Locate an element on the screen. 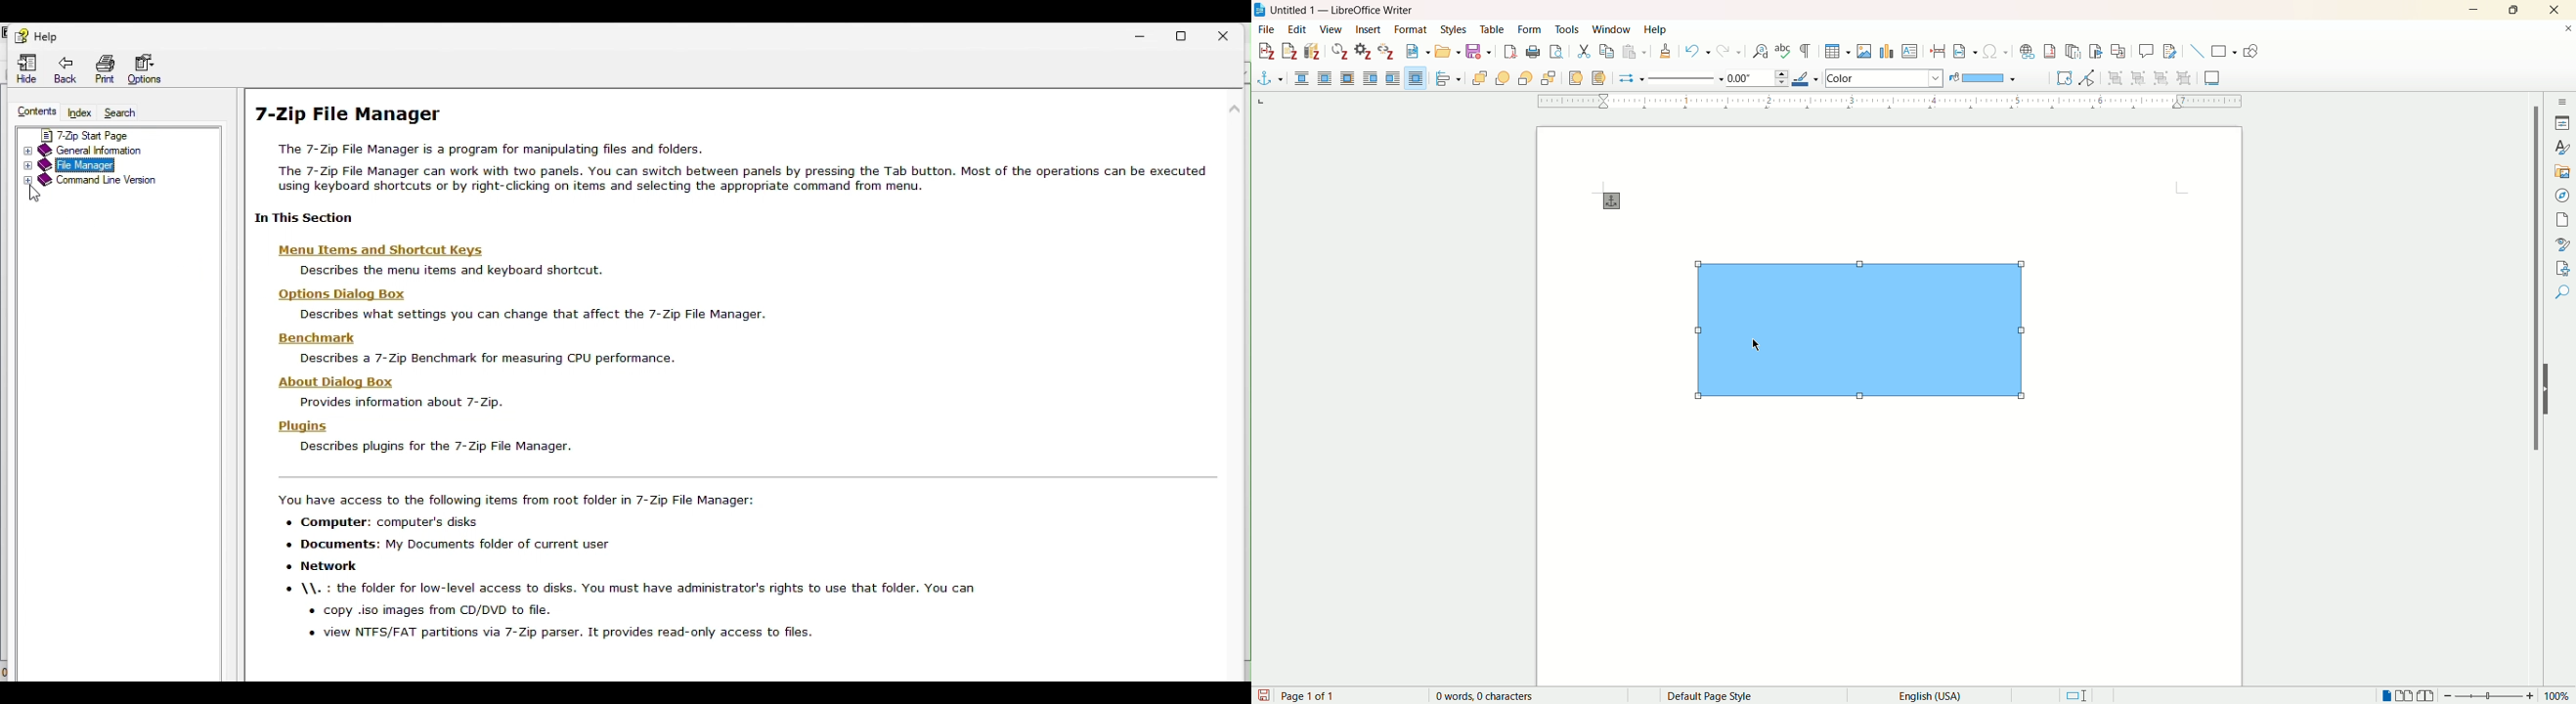 The width and height of the screenshot is (2576, 728). single page view is located at coordinates (2387, 694).